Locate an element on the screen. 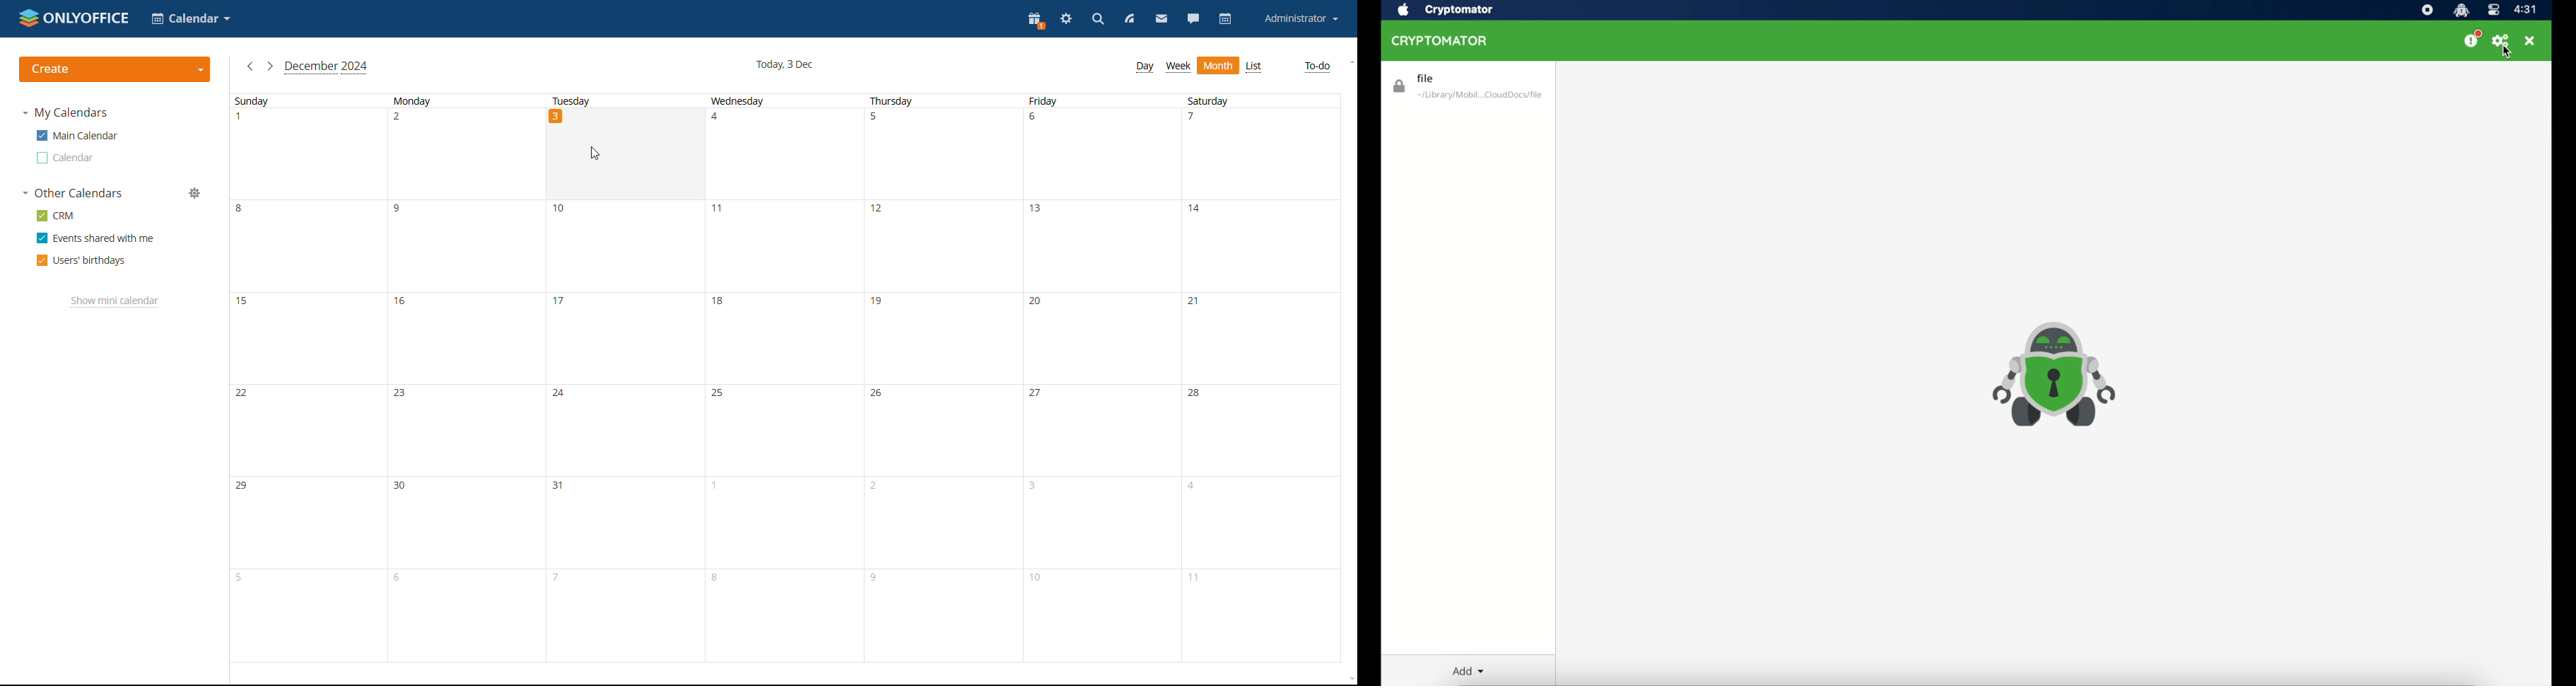 The image size is (2576, 700). add dropdown is located at coordinates (1468, 671).